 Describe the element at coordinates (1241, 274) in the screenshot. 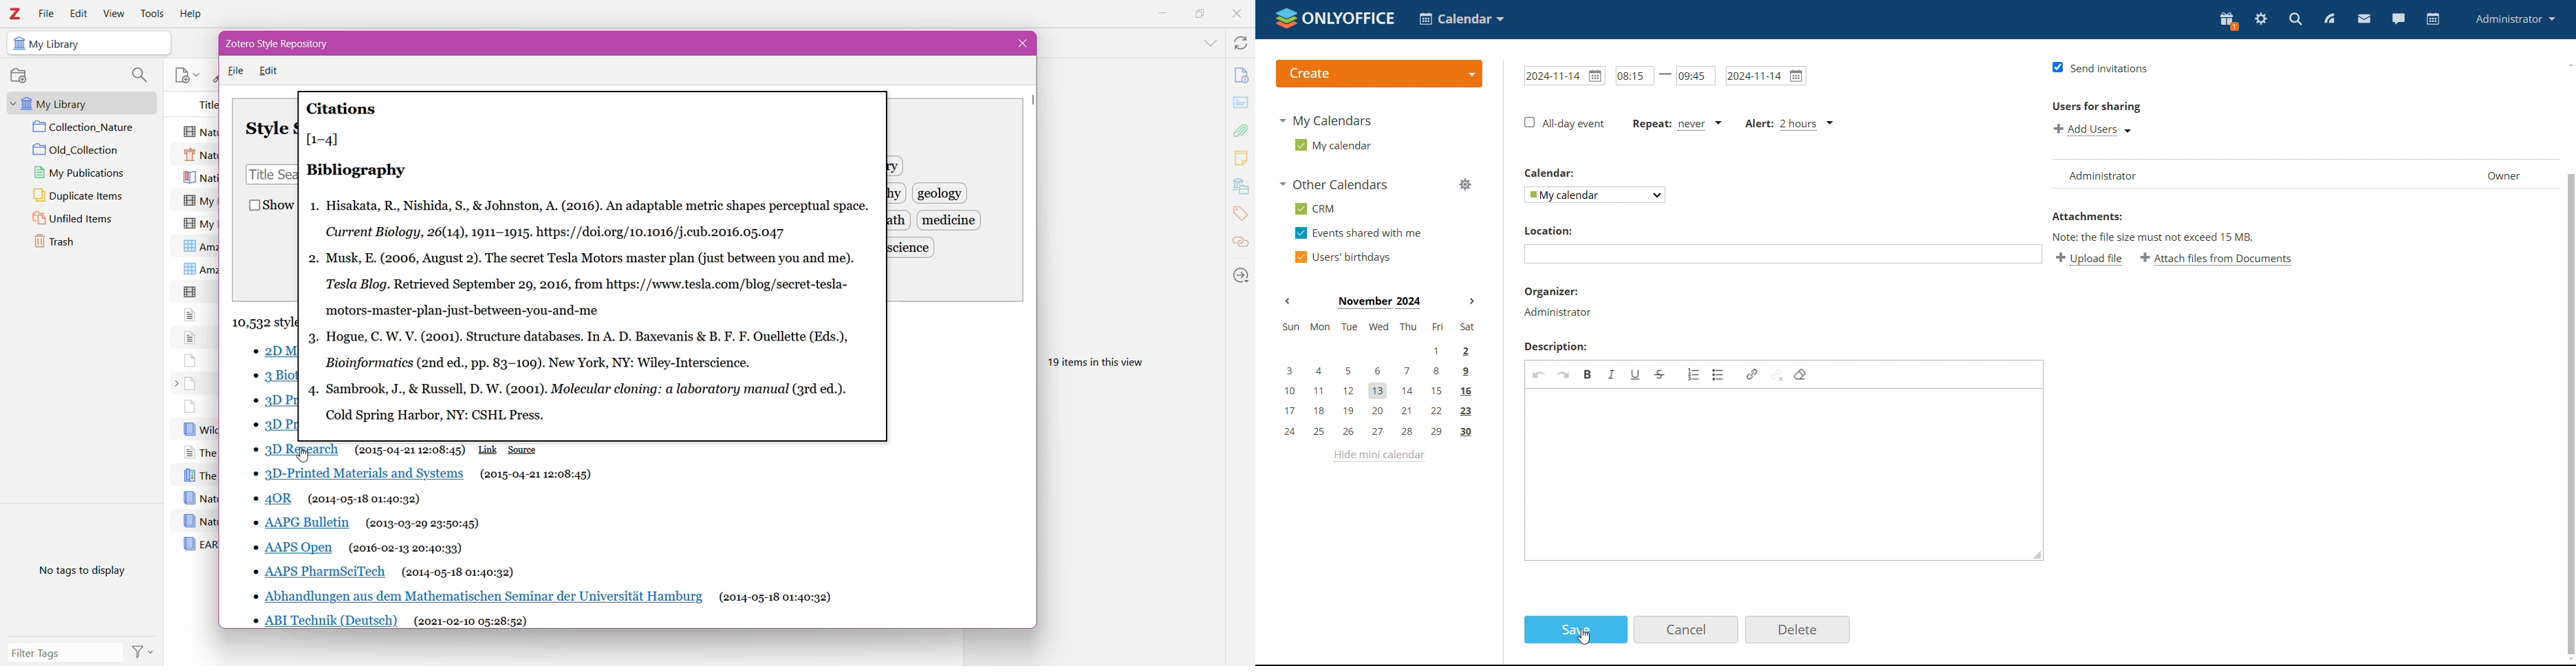

I see `Locate` at that location.